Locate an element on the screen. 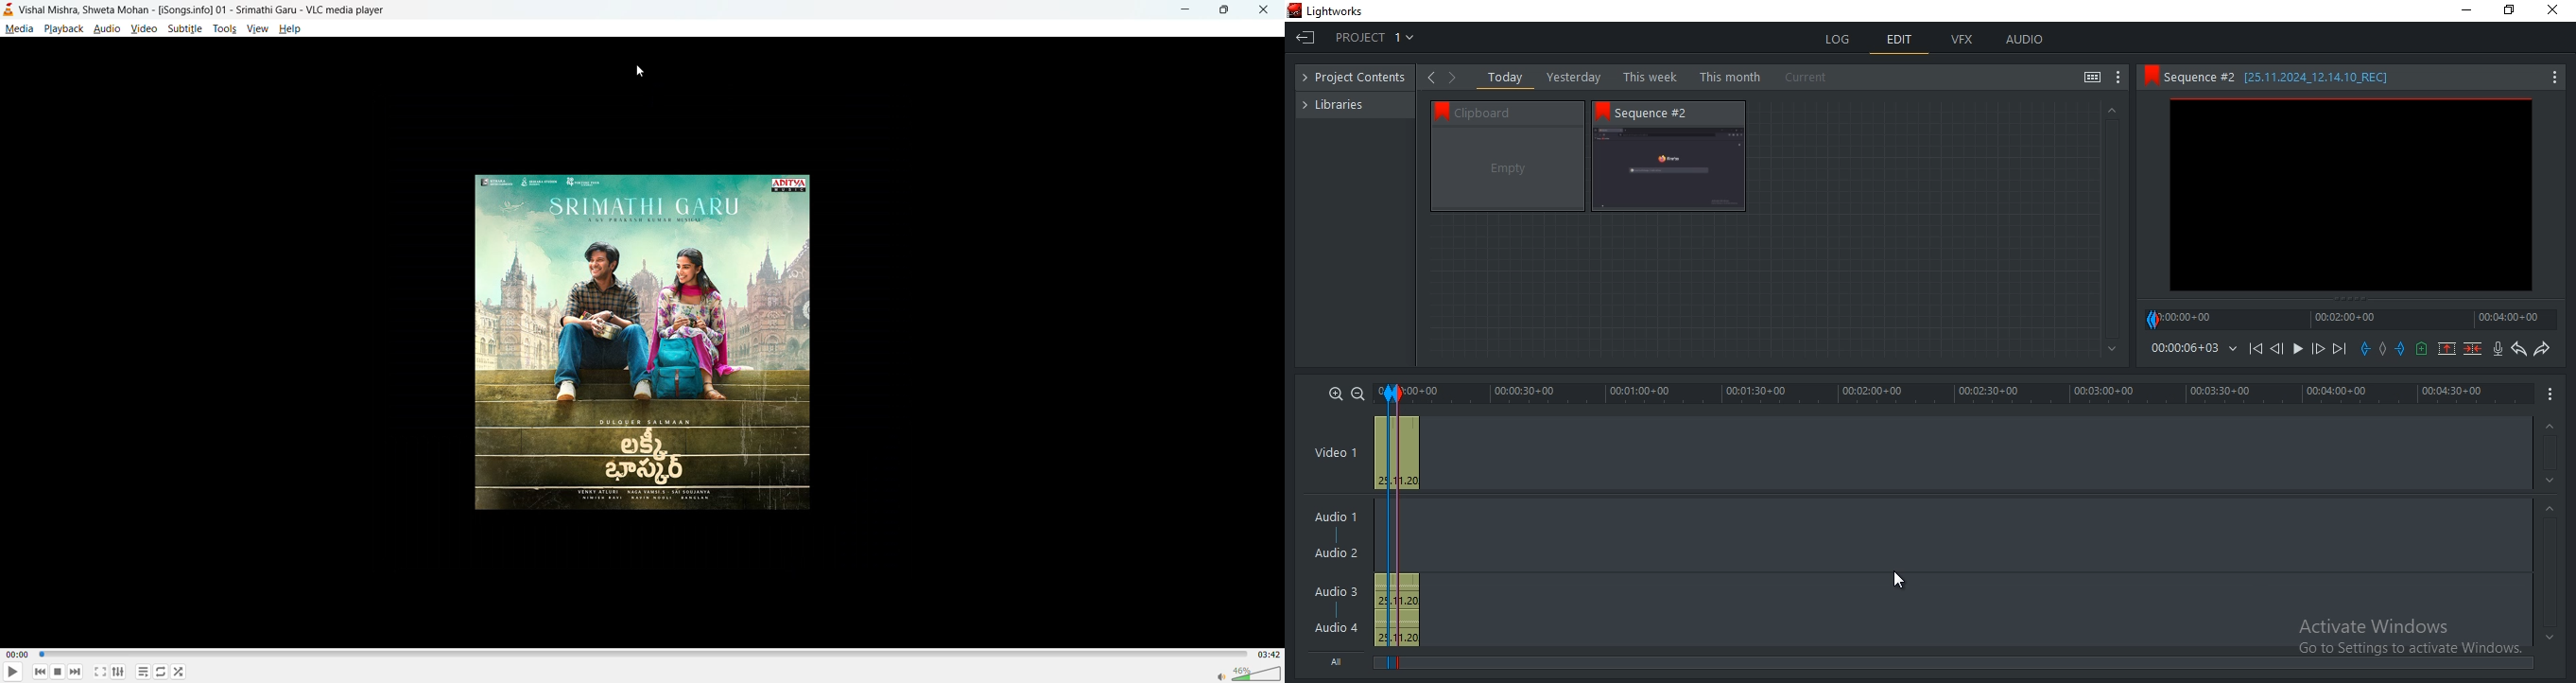 This screenshot has width=2576, height=700. edit is located at coordinates (1900, 42).